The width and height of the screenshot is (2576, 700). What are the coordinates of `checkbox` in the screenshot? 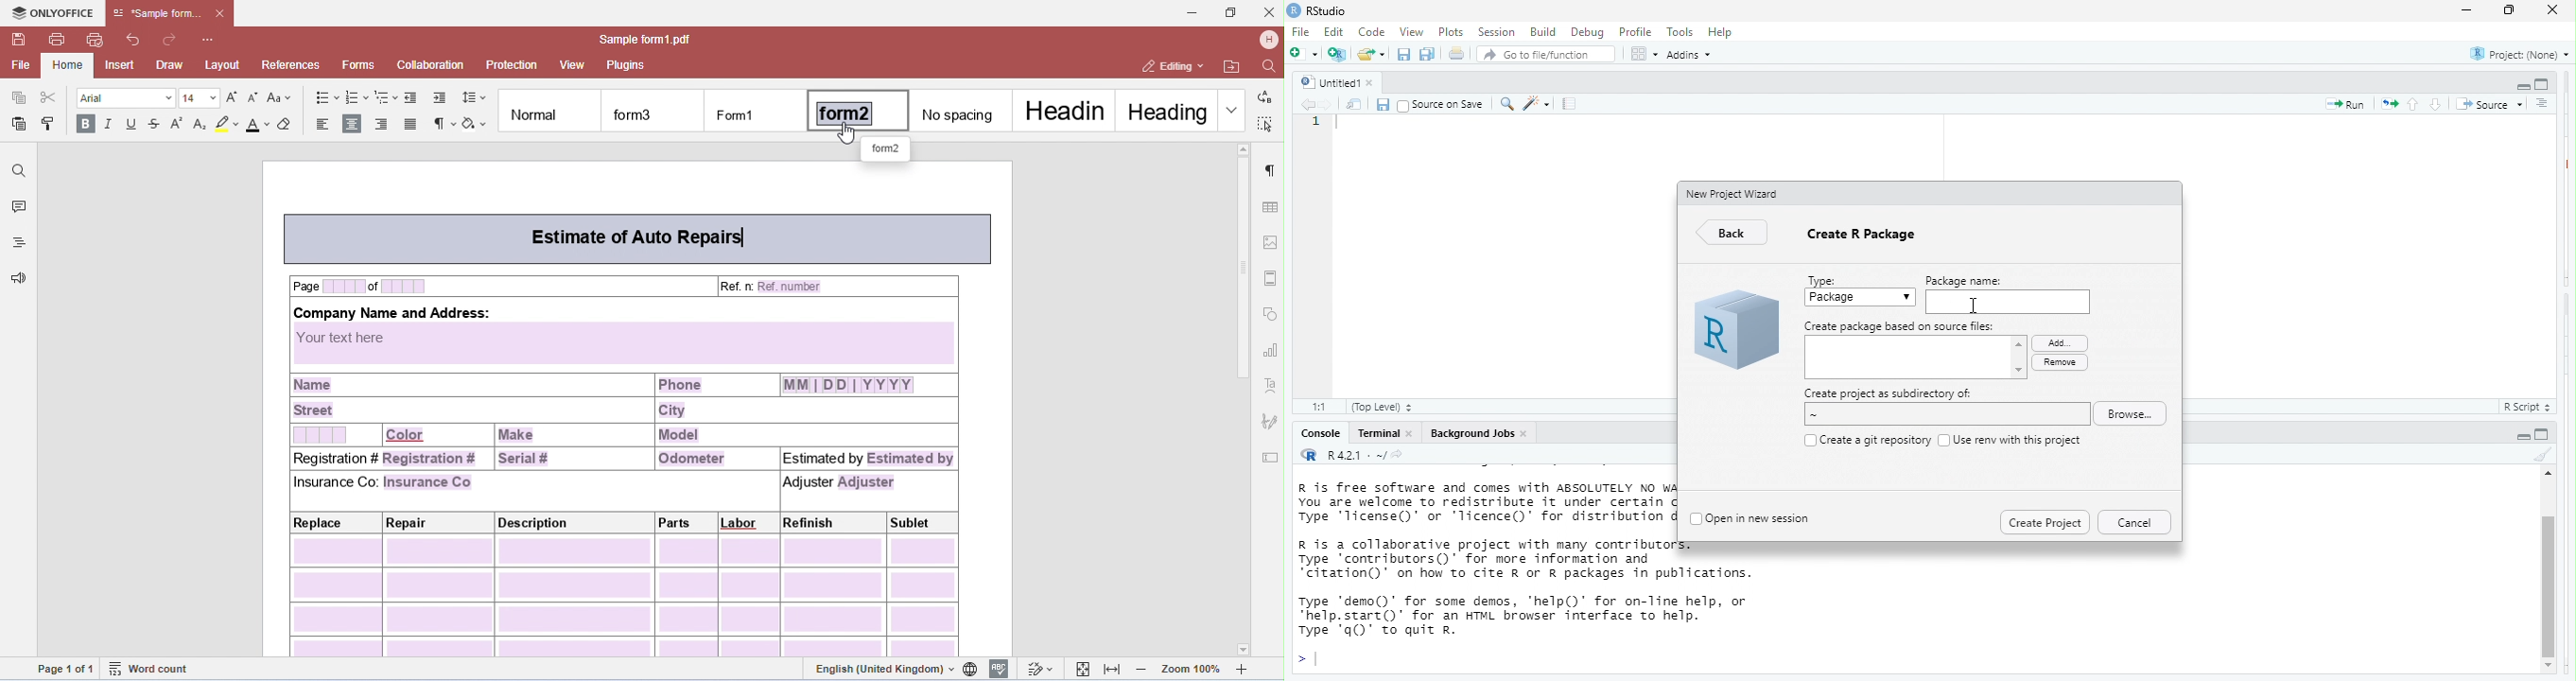 It's located at (1807, 440).